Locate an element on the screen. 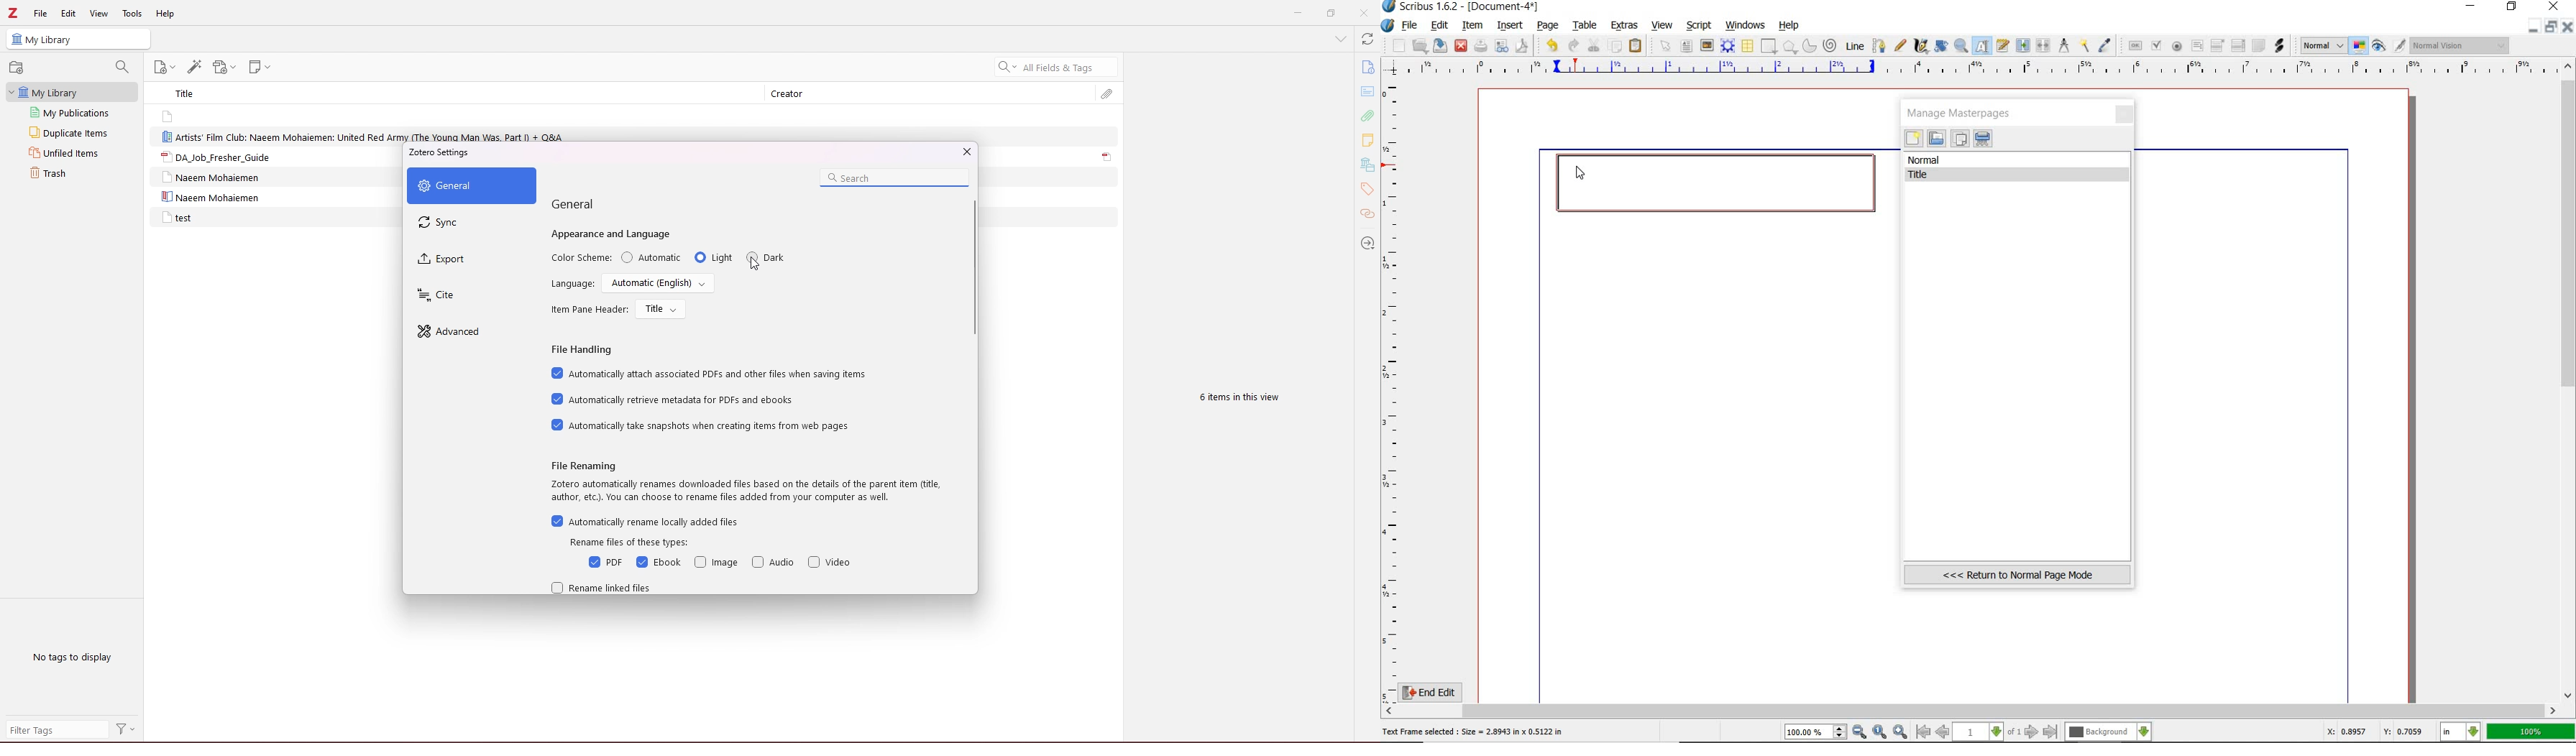 The image size is (2576, 756). filter is located at coordinates (127, 730).